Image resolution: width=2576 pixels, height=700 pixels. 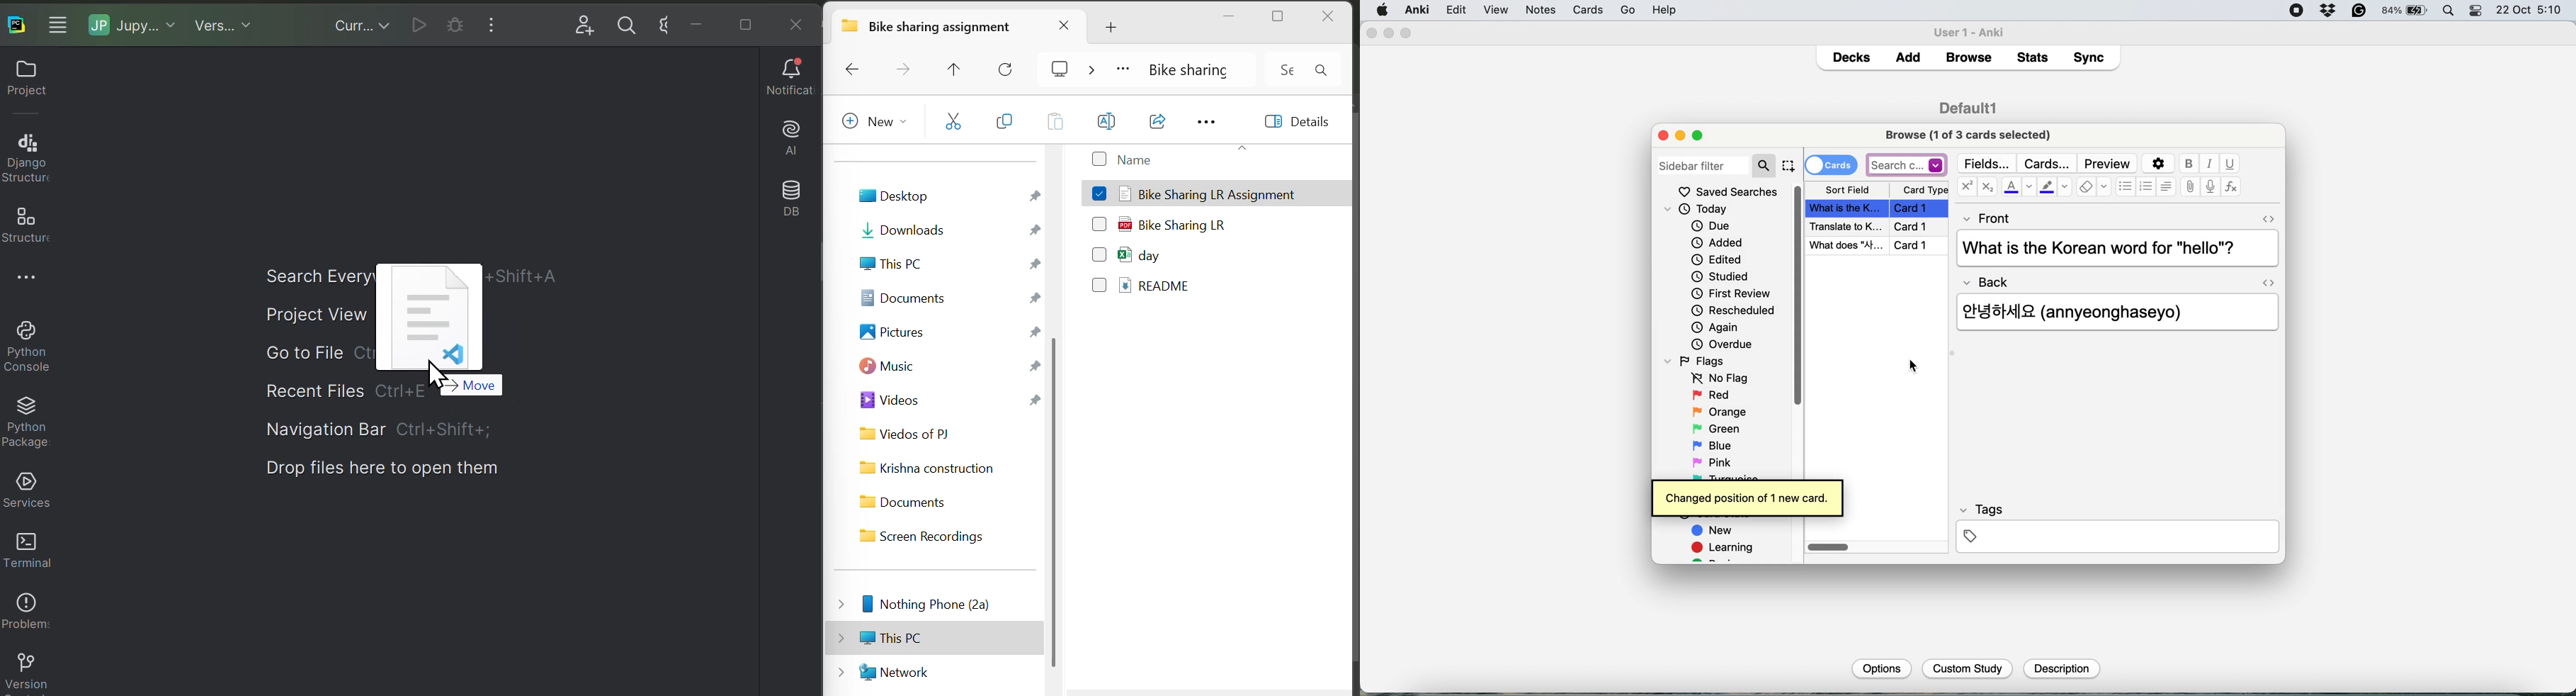 What do you see at coordinates (1726, 549) in the screenshot?
I see `learning` at bounding box center [1726, 549].